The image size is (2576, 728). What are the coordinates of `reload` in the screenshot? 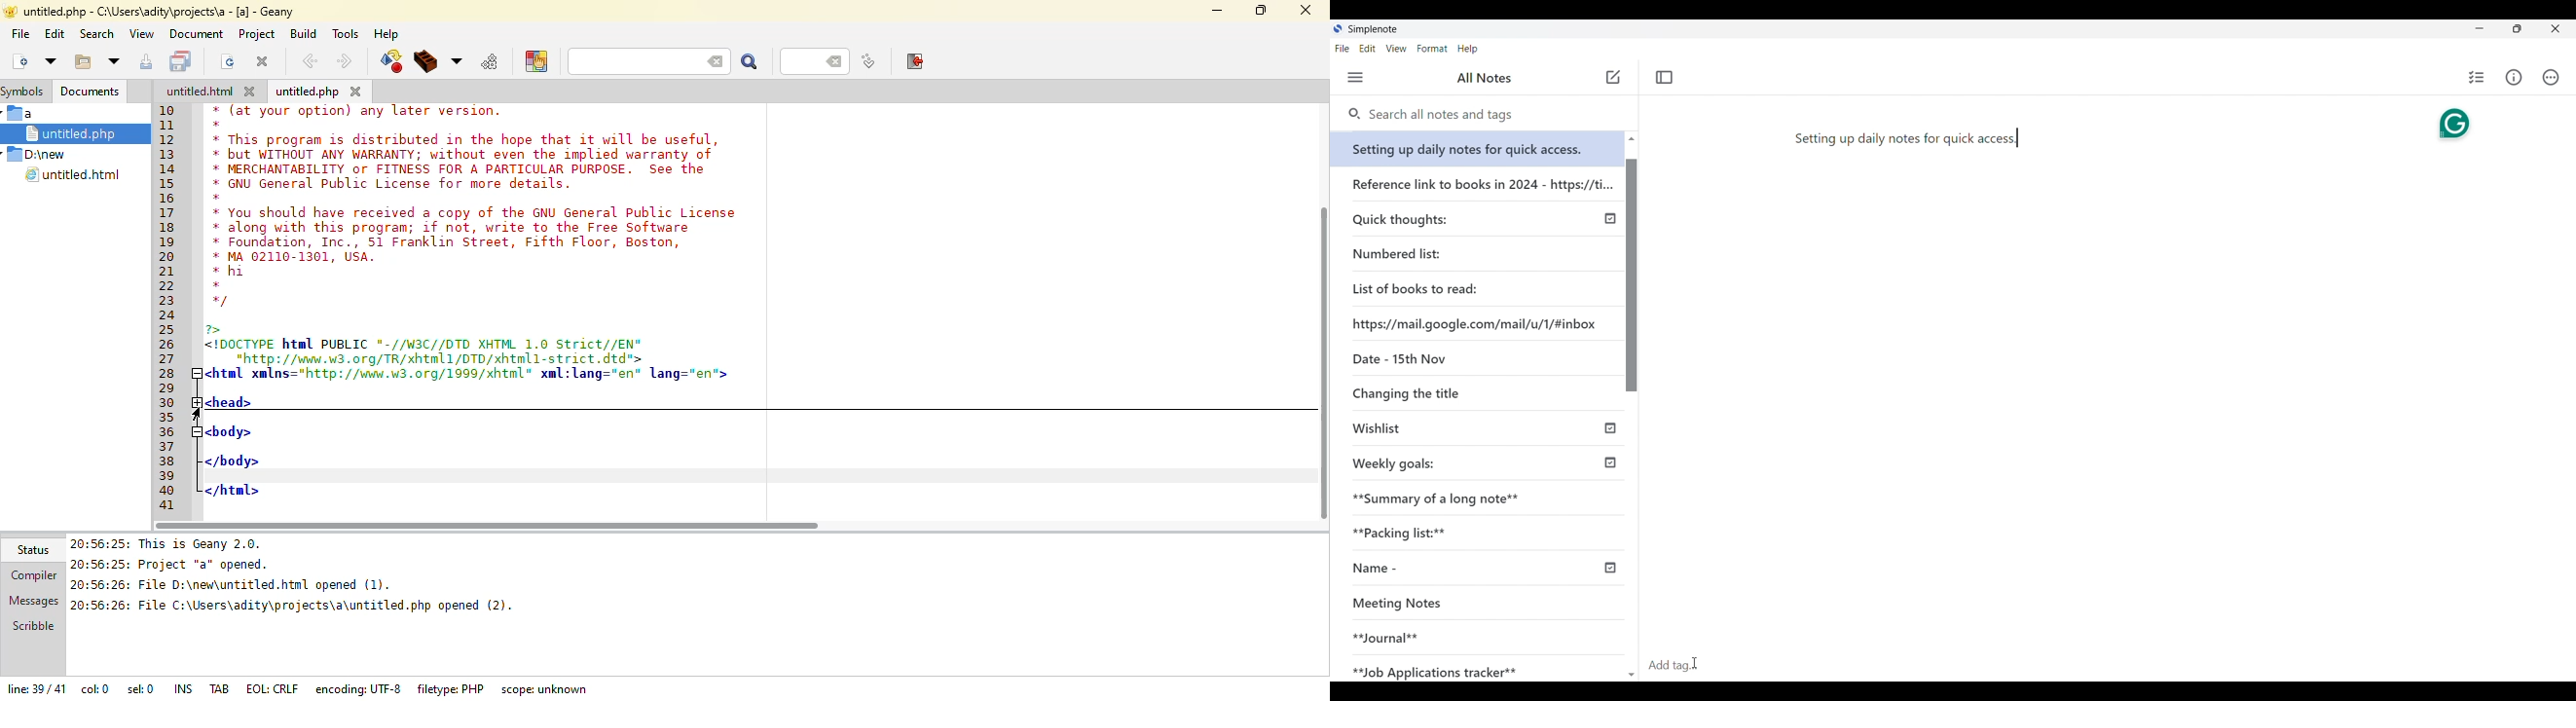 It's located at (228, 61).